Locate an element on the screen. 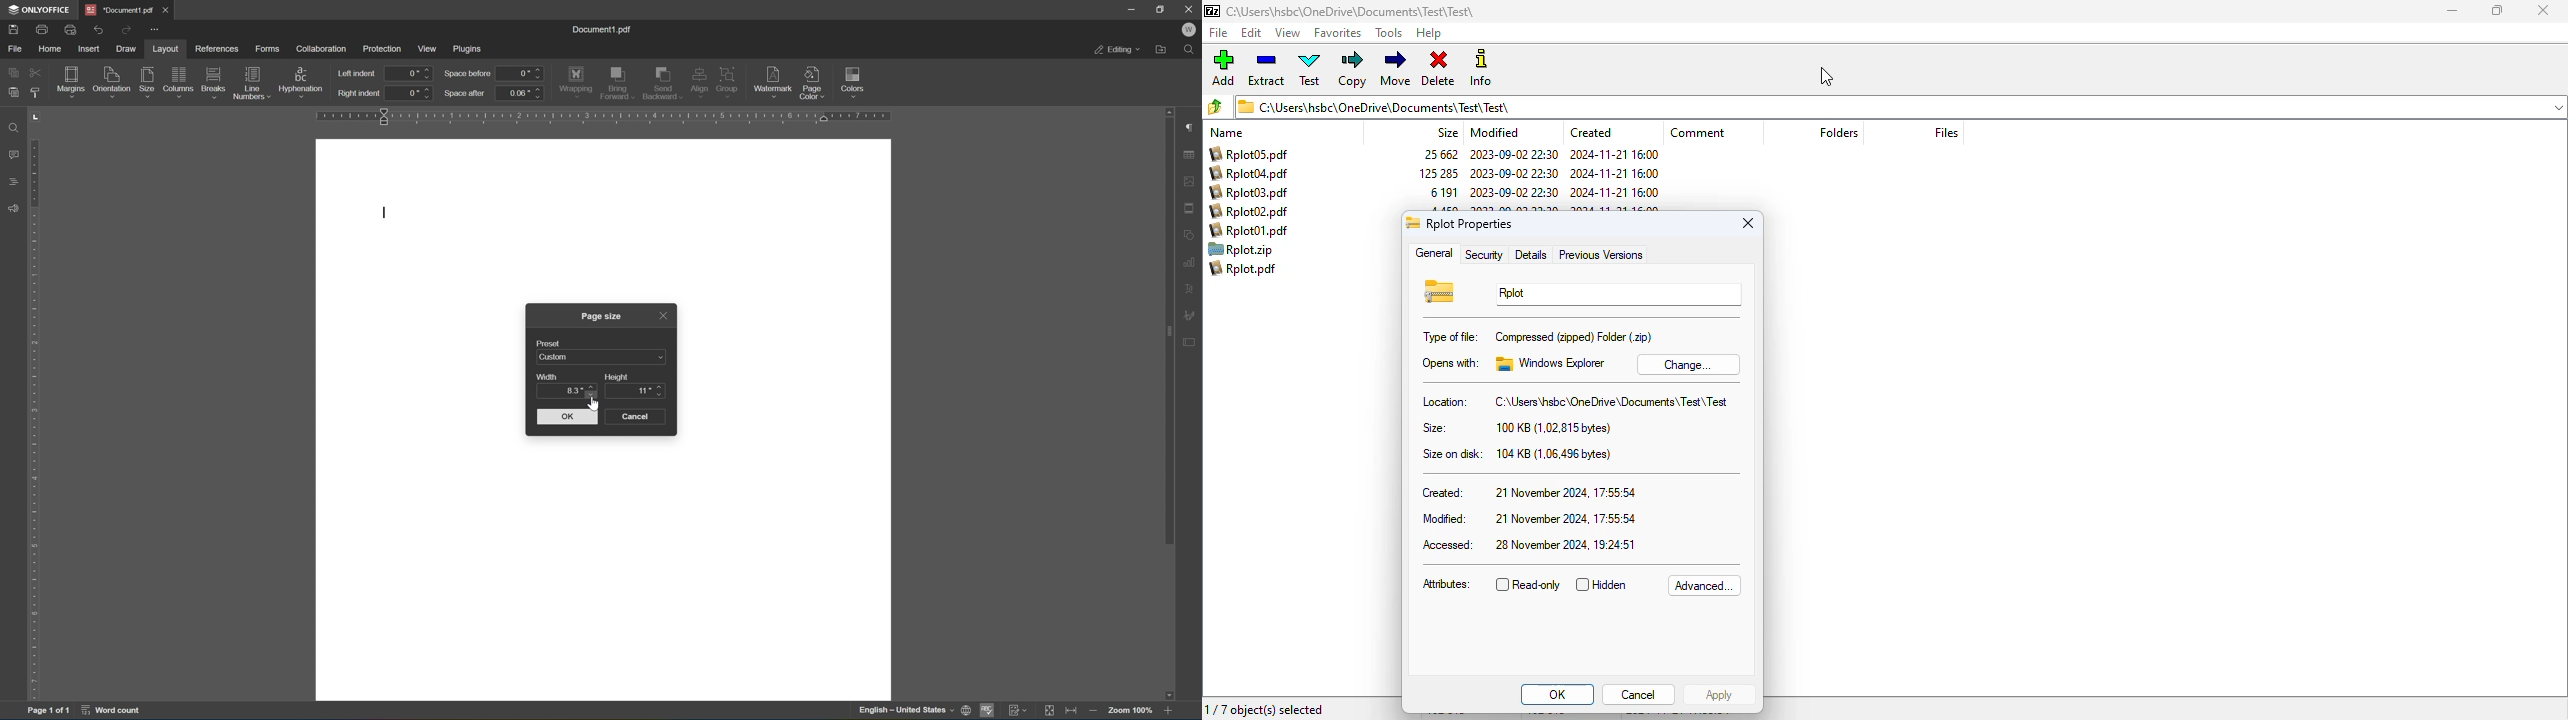  left indent is located at coordinates (359, 72).